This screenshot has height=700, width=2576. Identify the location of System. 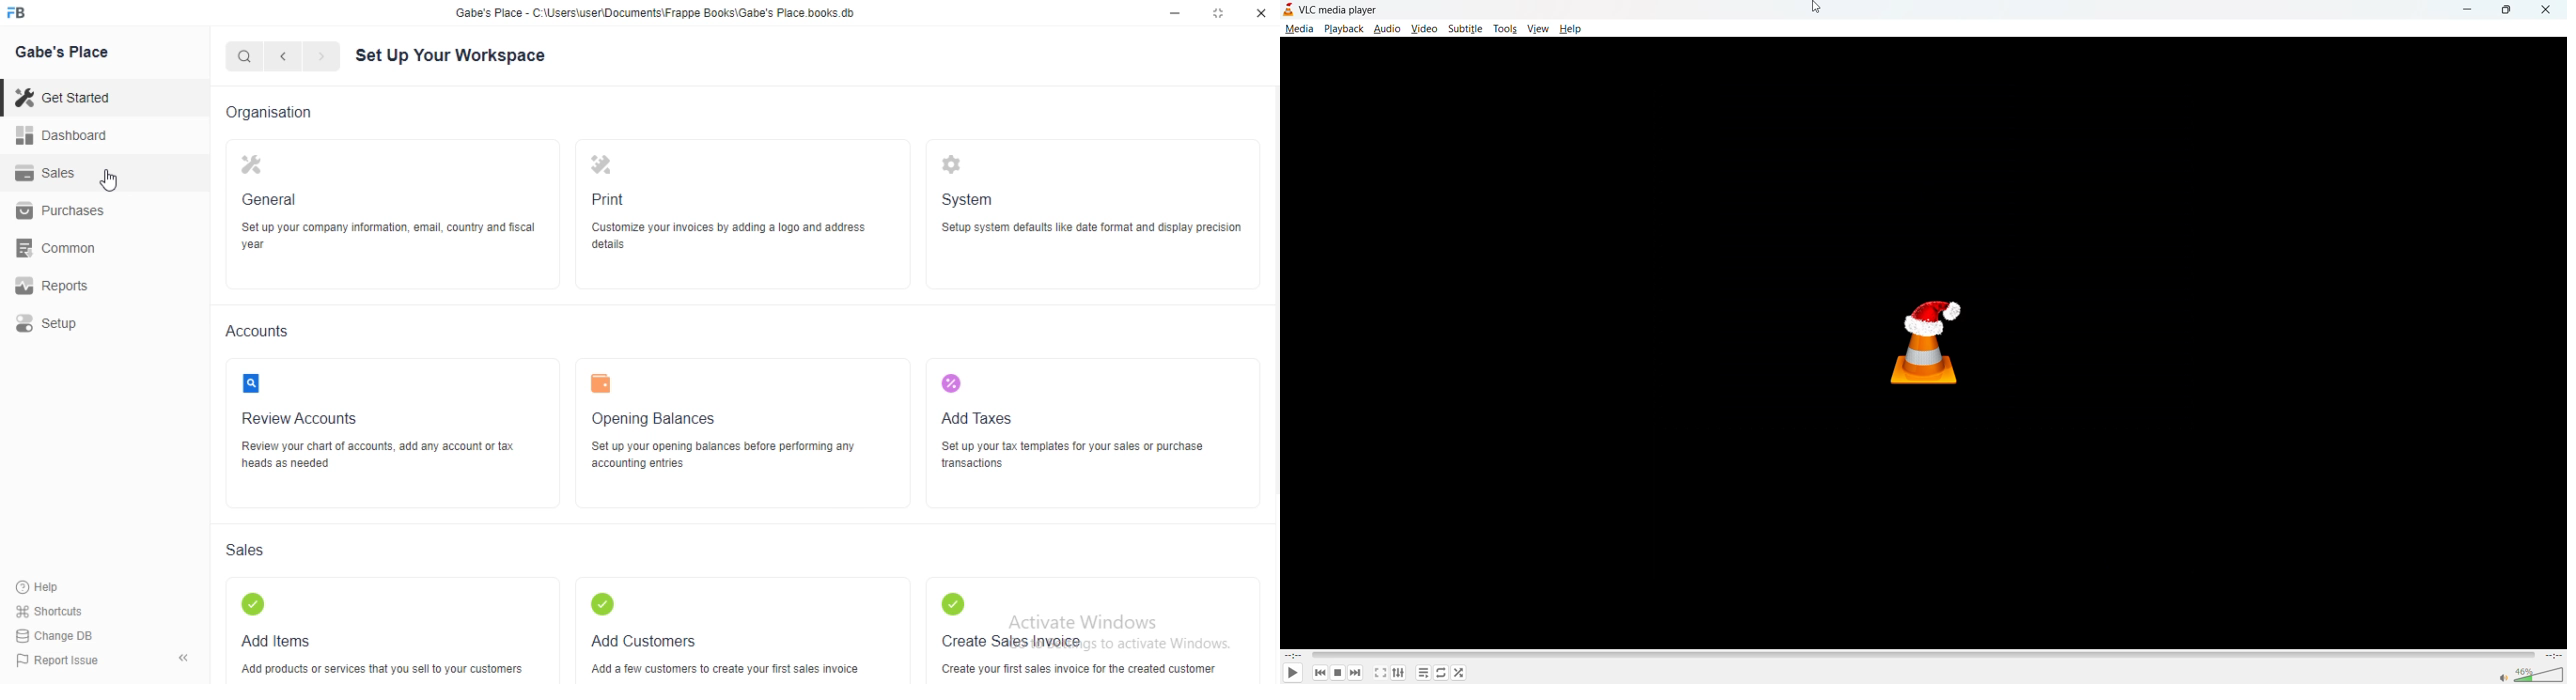
(967, 199).